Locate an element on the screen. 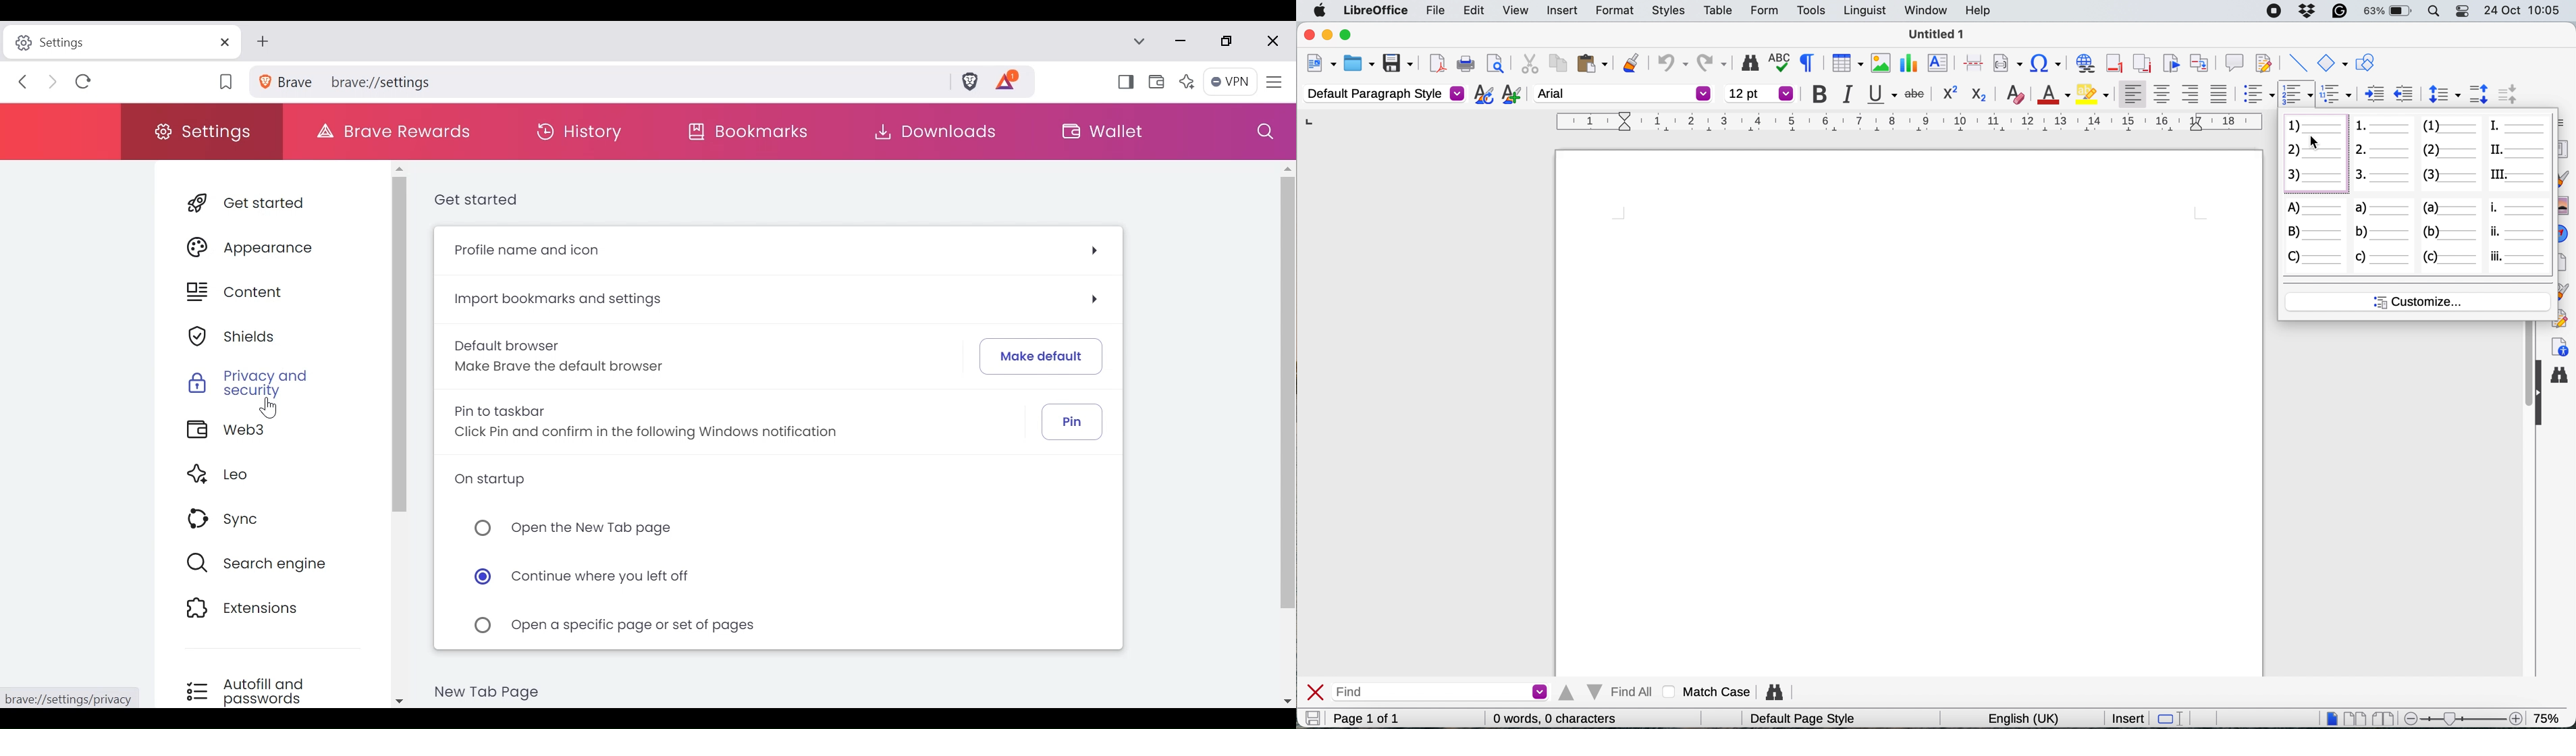  Search settings is located at coordinates (1264, 132).